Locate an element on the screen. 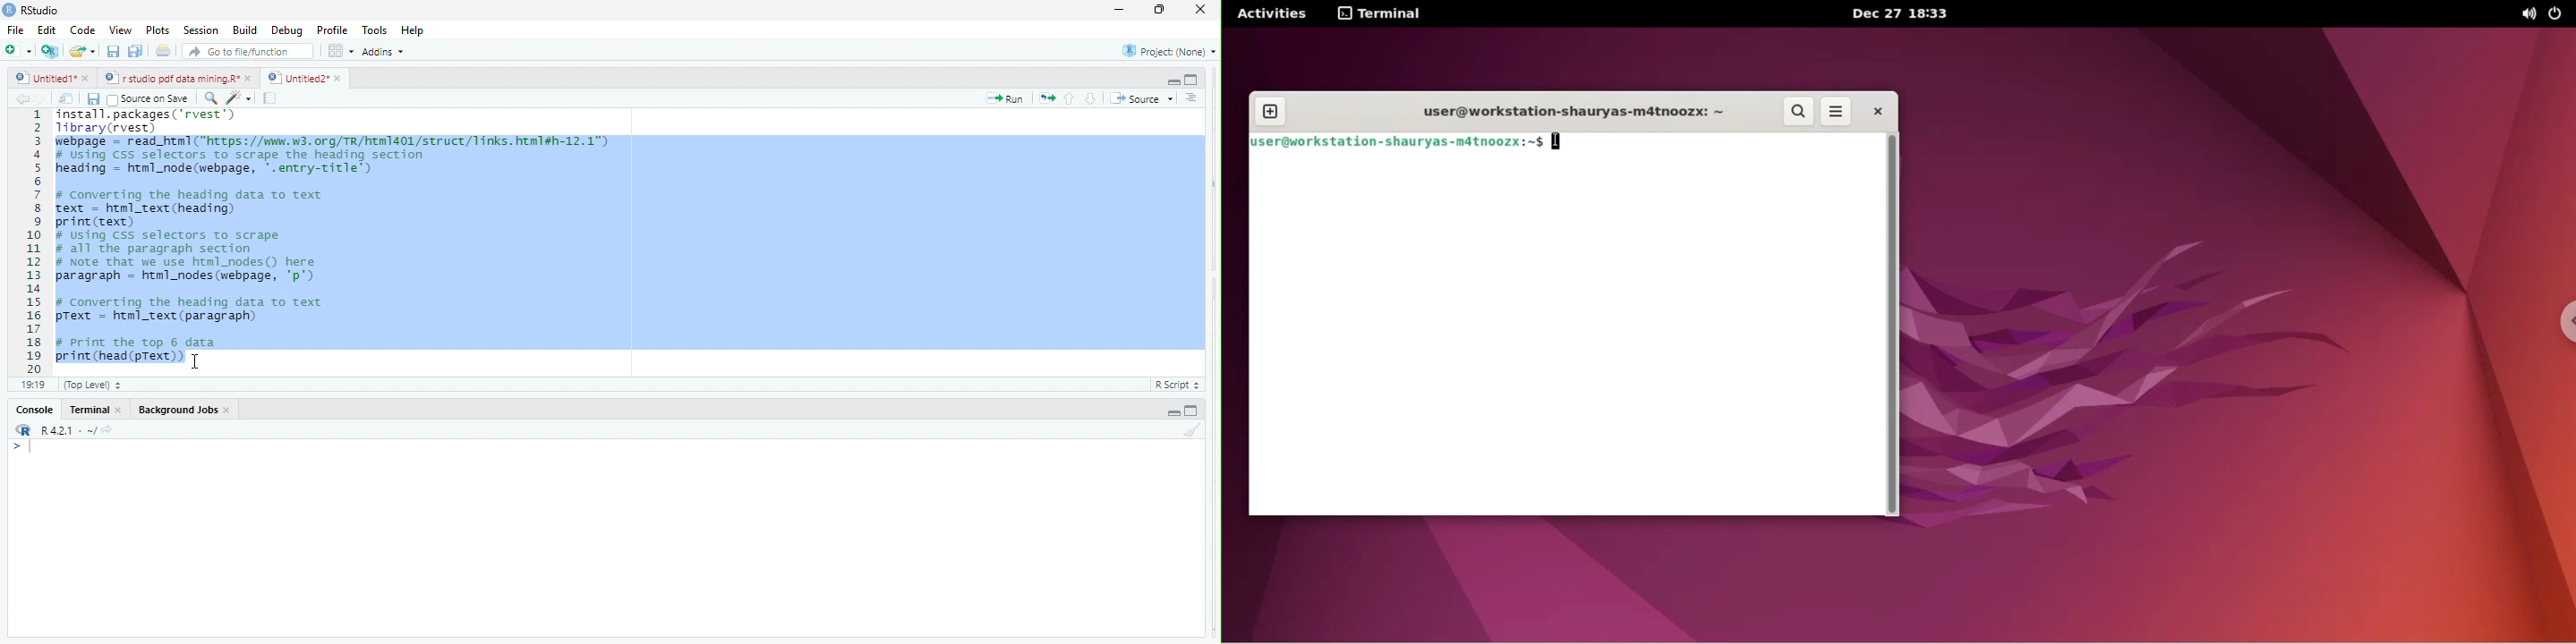  close is located at coordinates (228, 410).